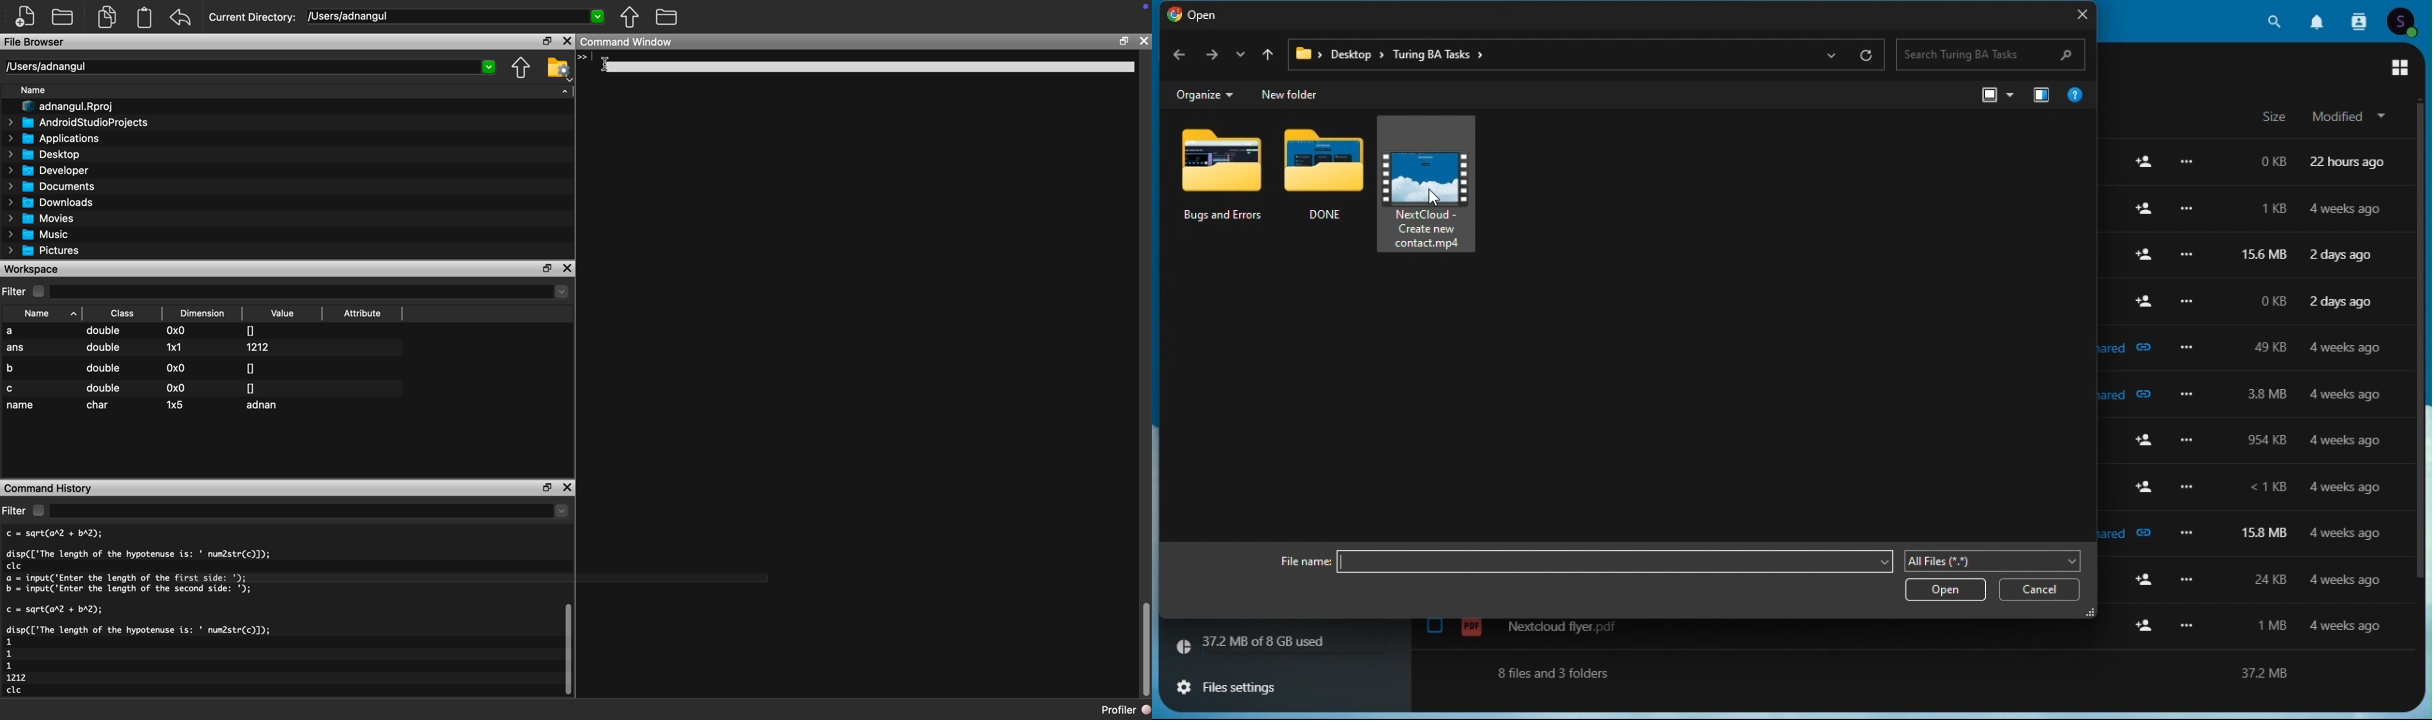 This screenshot has width=2436, height=728. What do you see at coordinates (2418, 345) in the screenshot?
I see `scroll bar` at bounding box center [2418, 345].